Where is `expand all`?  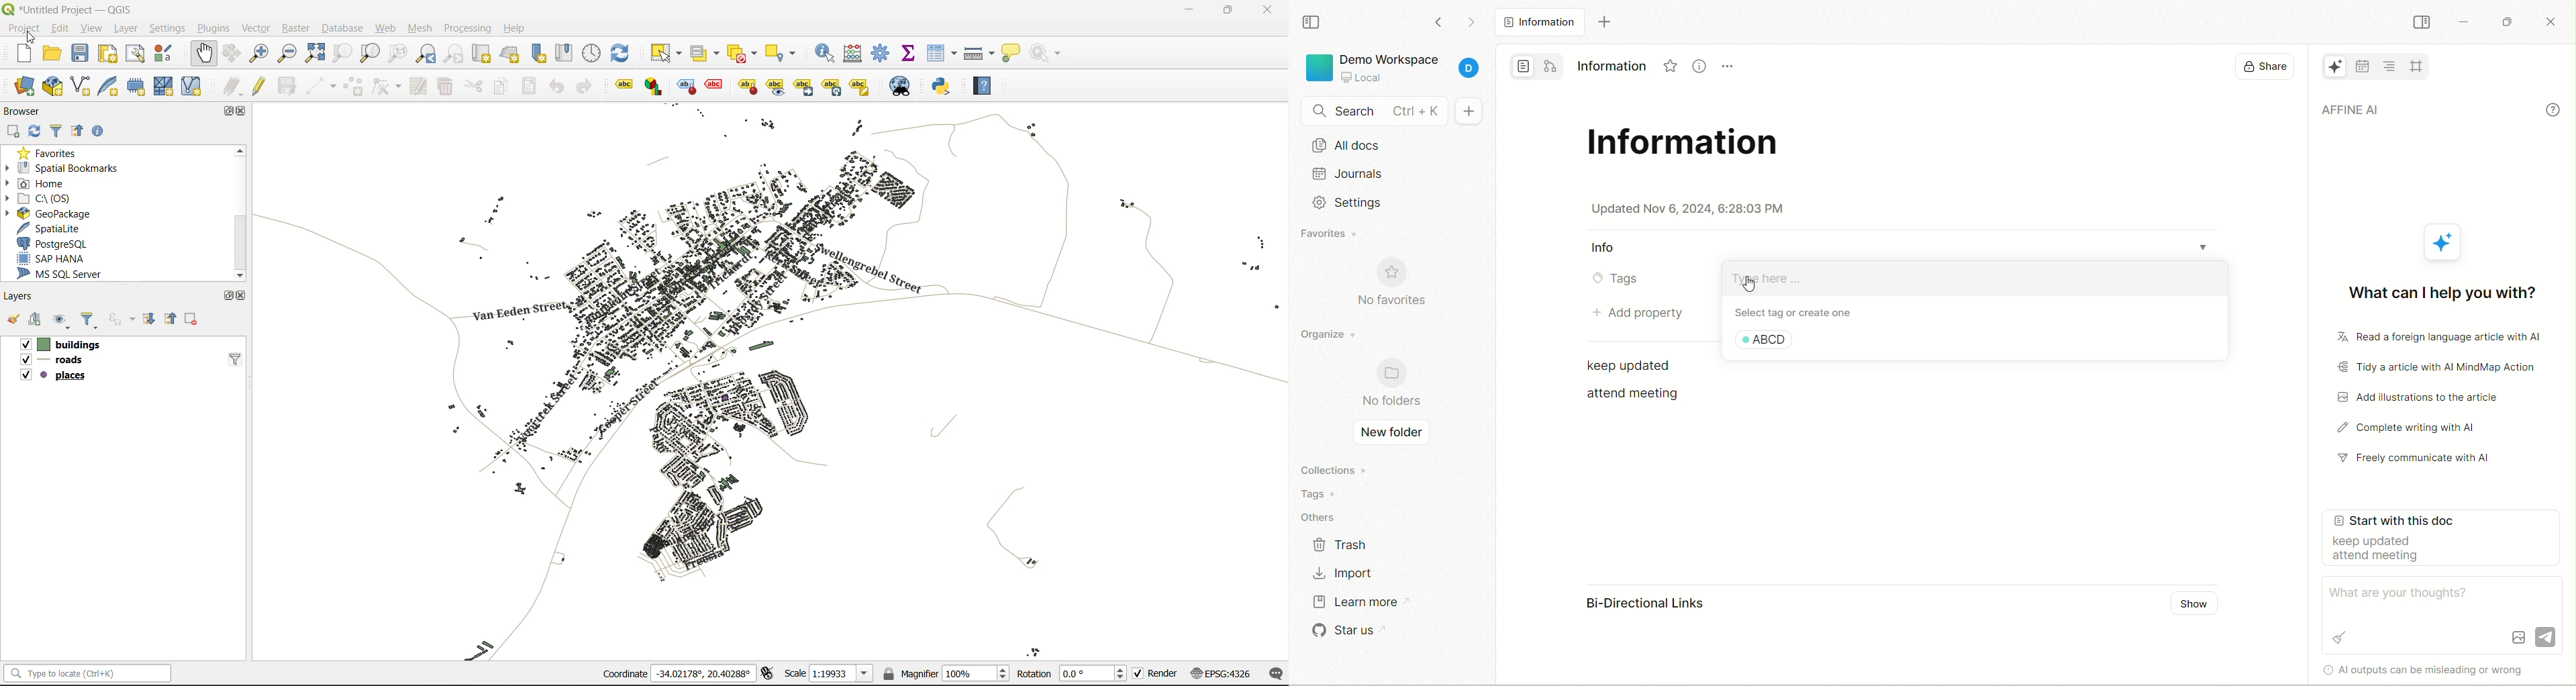
expand all is located at coordinates (148, 318).